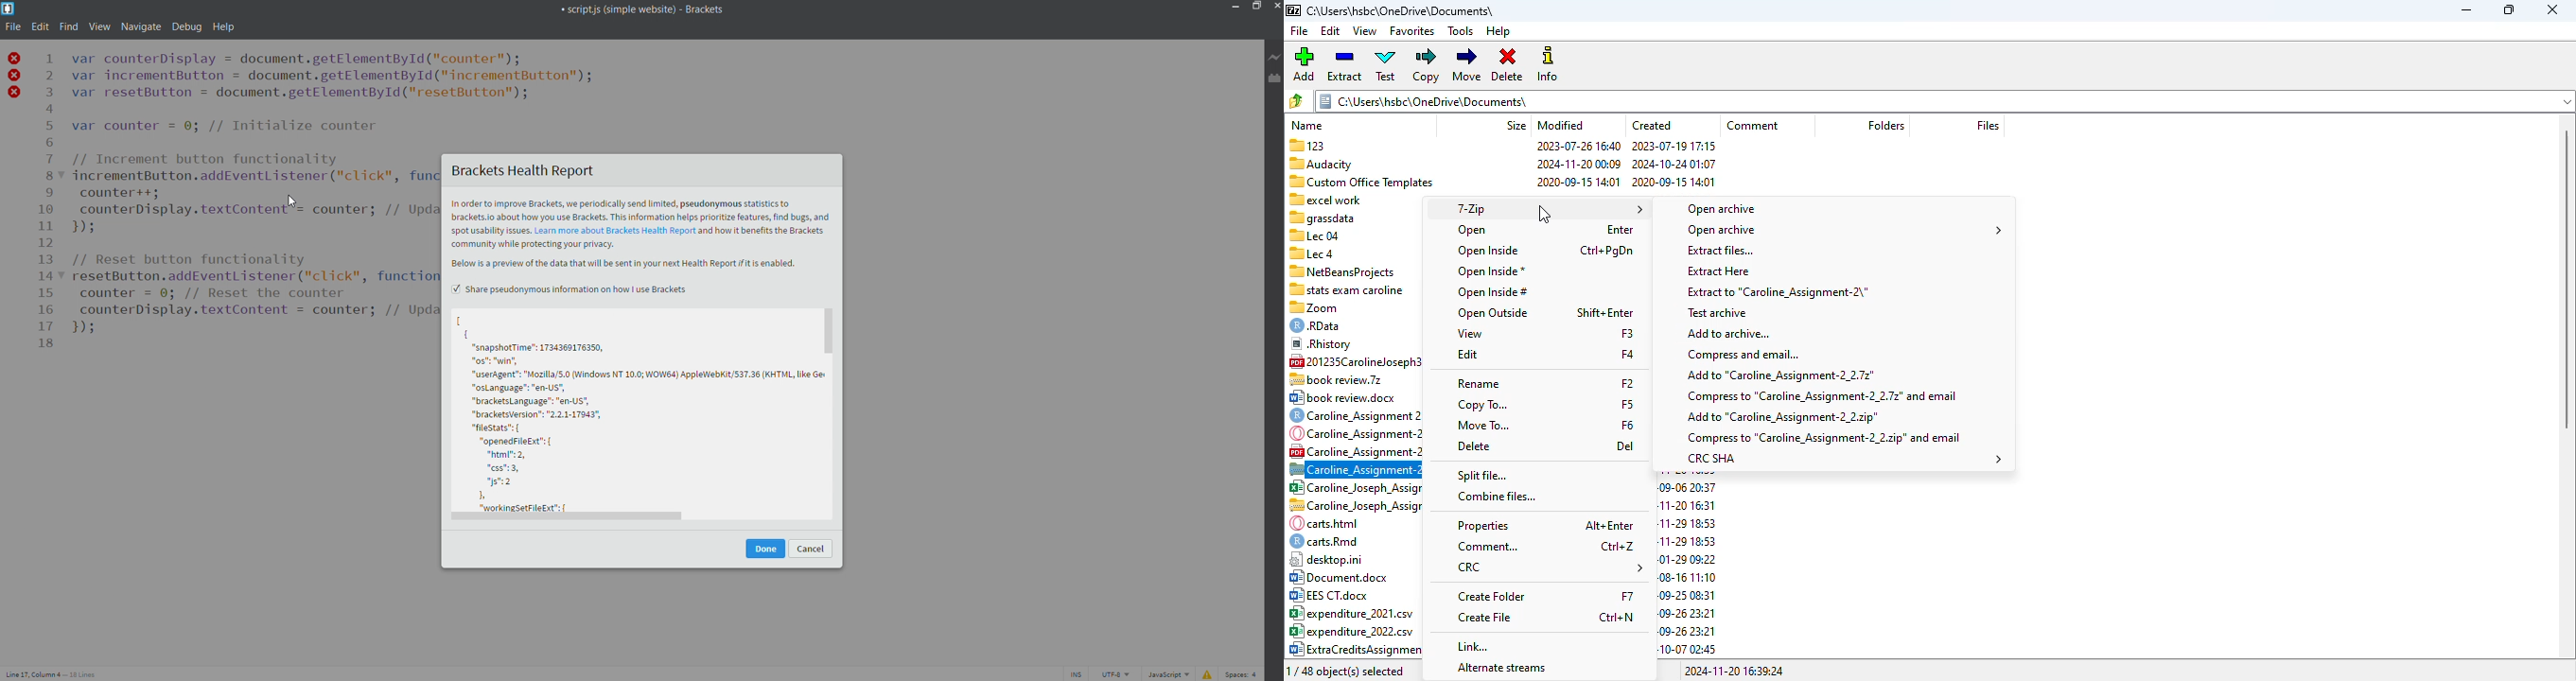 This screenshot has height=700, width=2576. I want to click on 25 book review.7z 10065 2024-11-20 15:49 2024-11-20 15:49, so click(1356, 378).